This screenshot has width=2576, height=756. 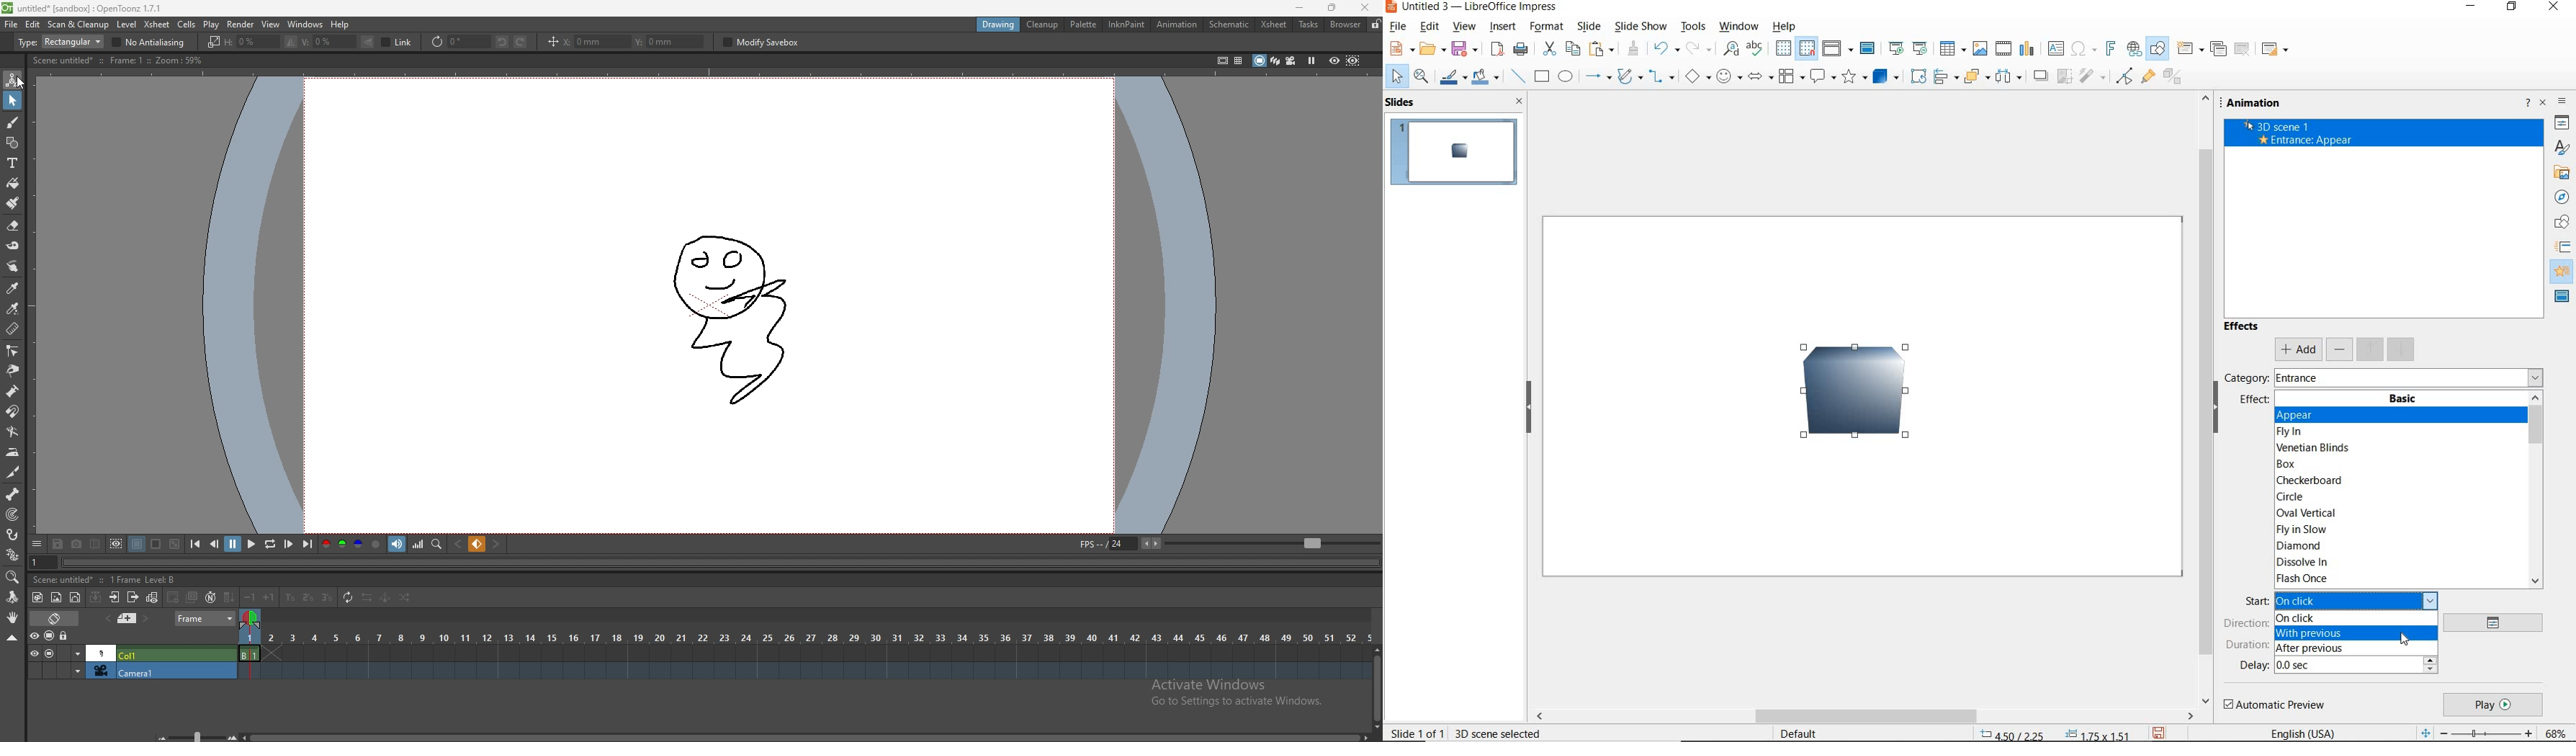 I want to click on CIRCLE, so click(x=2293, y=496).